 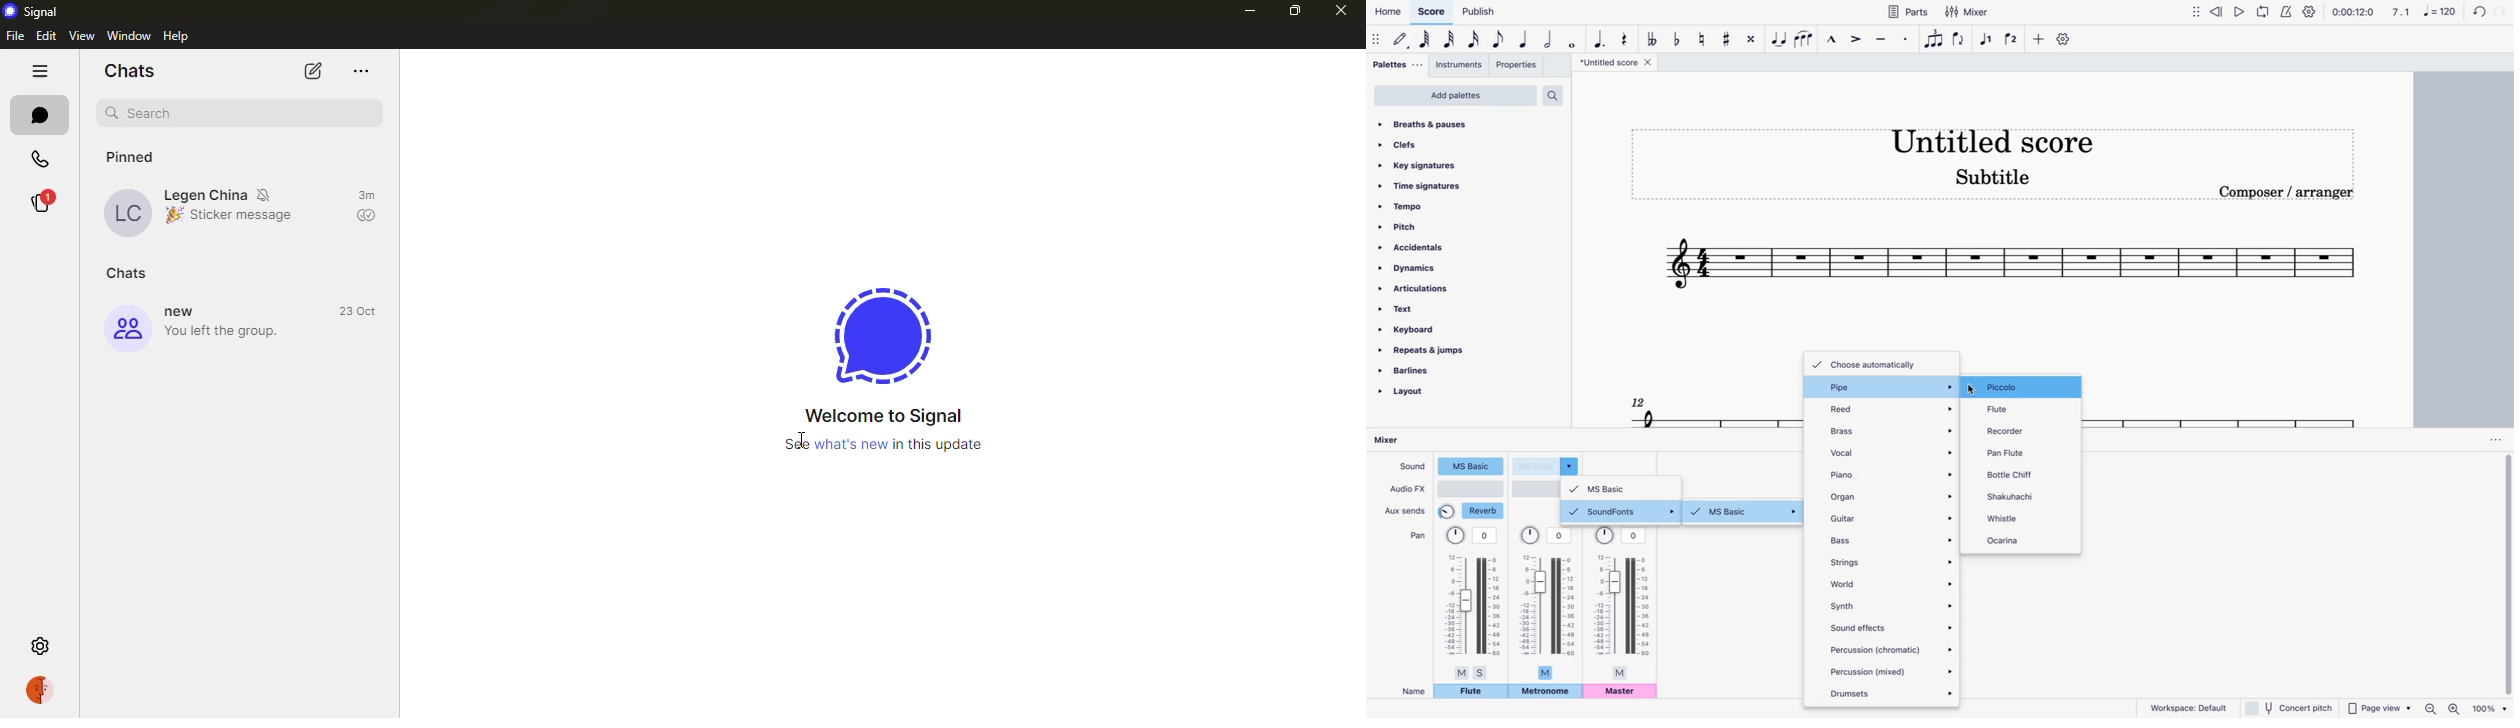 I want to click on rewind, so click(x=2217, y=14).